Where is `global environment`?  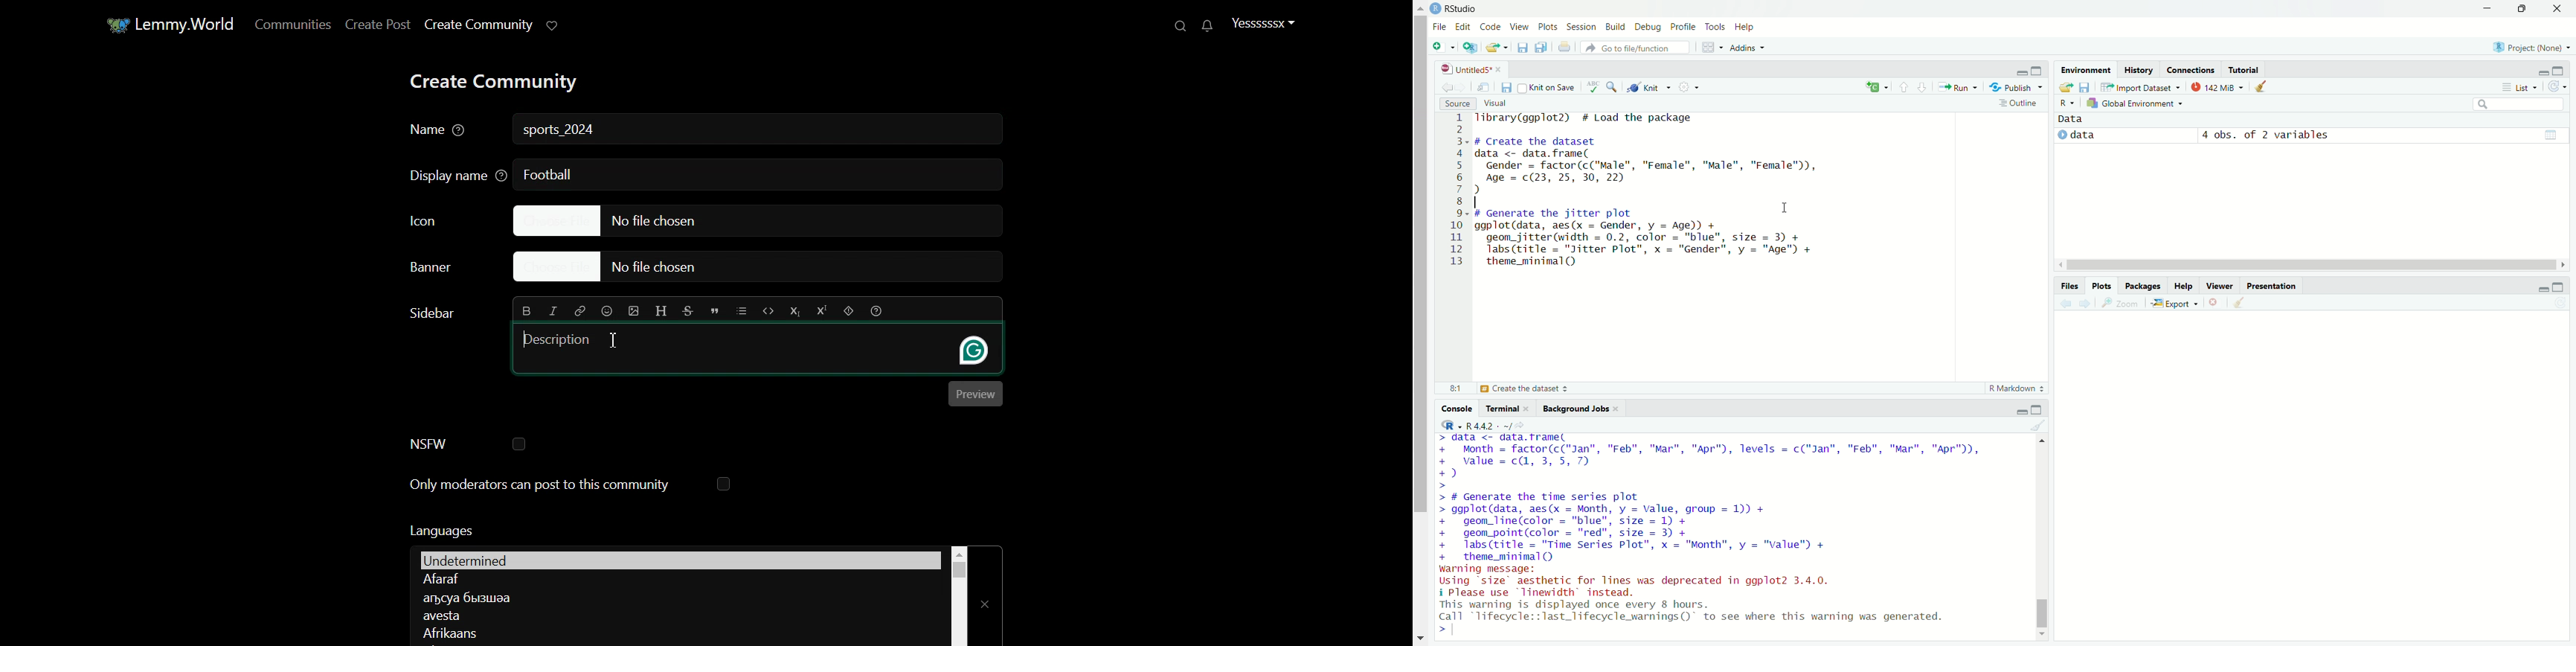 global environment is located at coordinates (2137, 104).